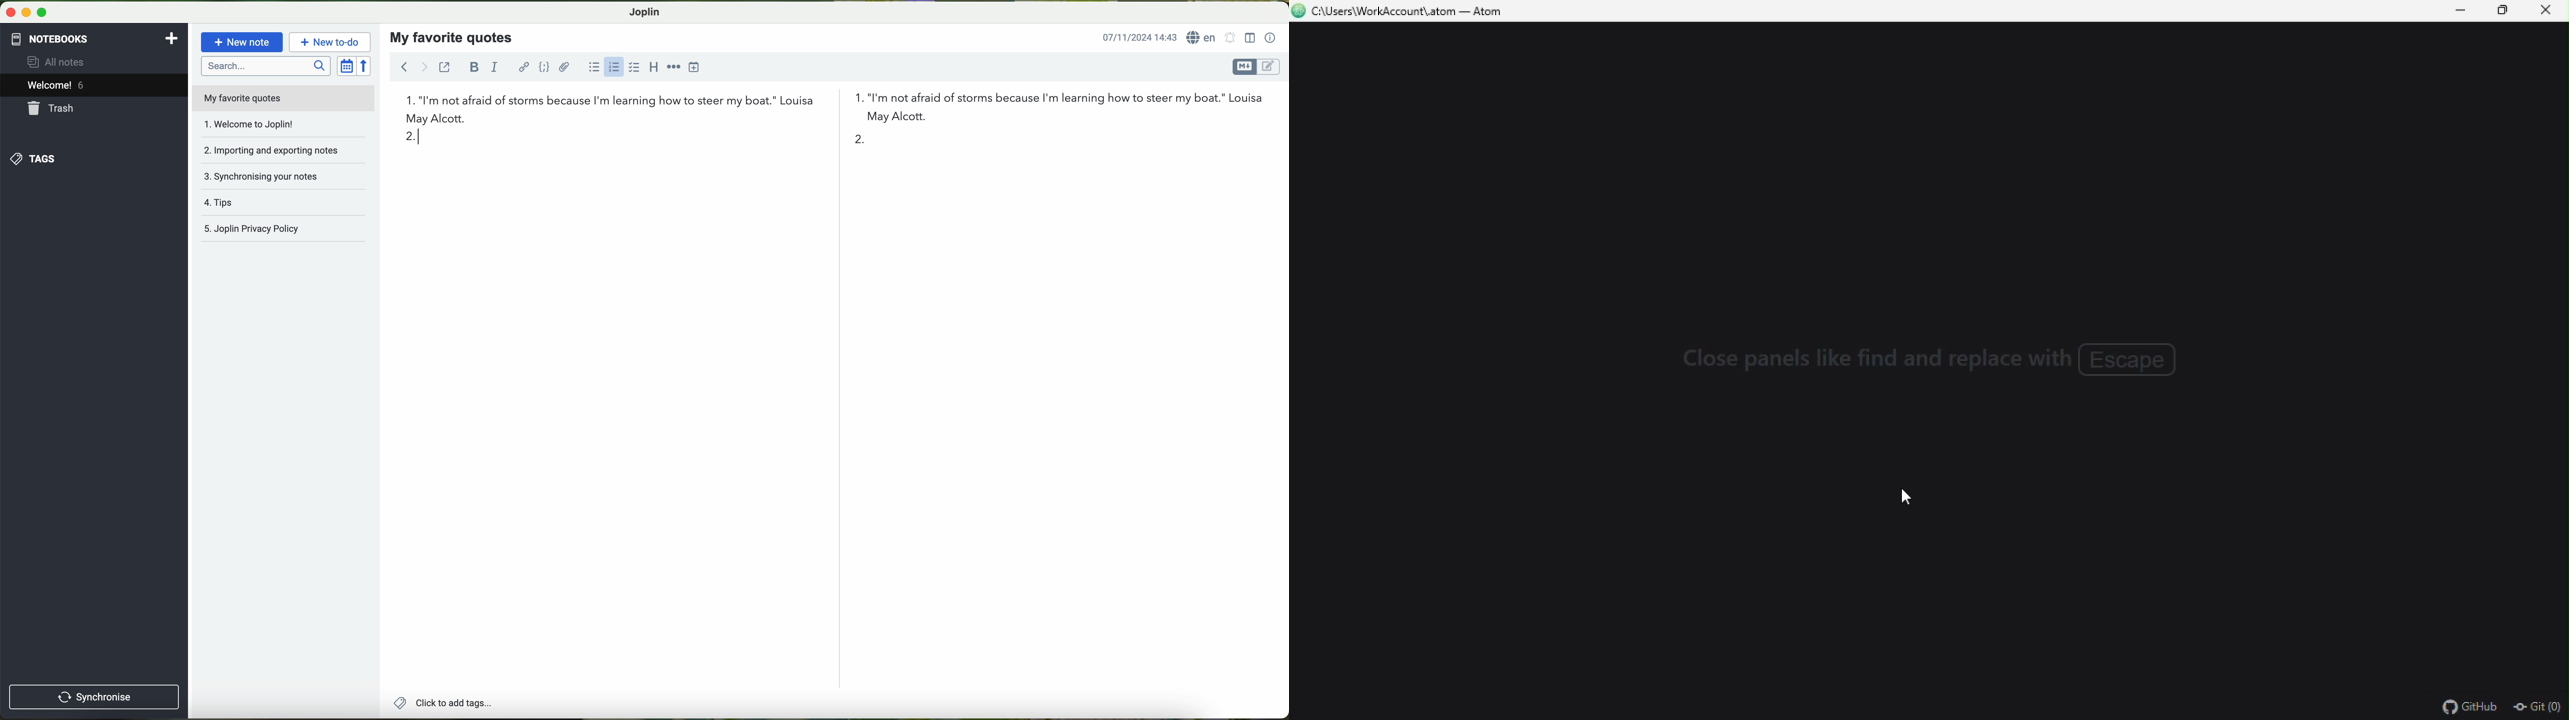  Describe the element at coordinates (446, 68) in the screenshot. I see `toggle external editing` at that location.